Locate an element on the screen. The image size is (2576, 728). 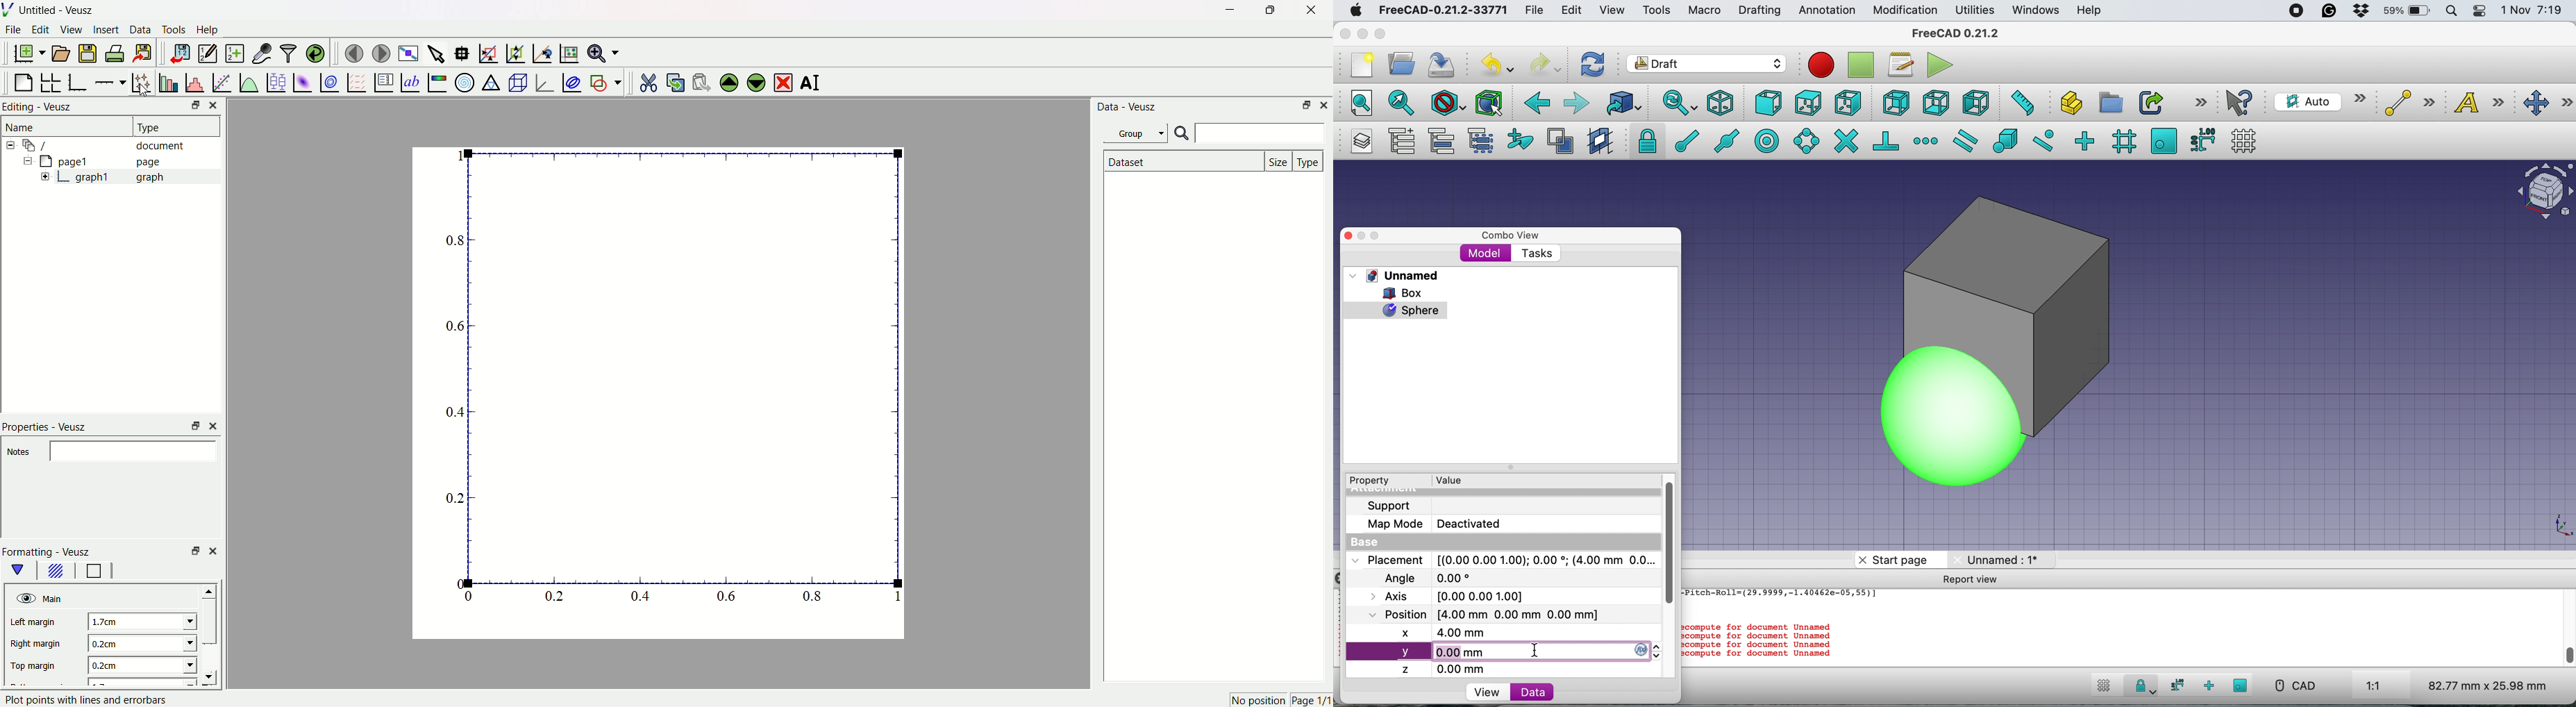
add to construction group is located at coordinates (1522, 140).